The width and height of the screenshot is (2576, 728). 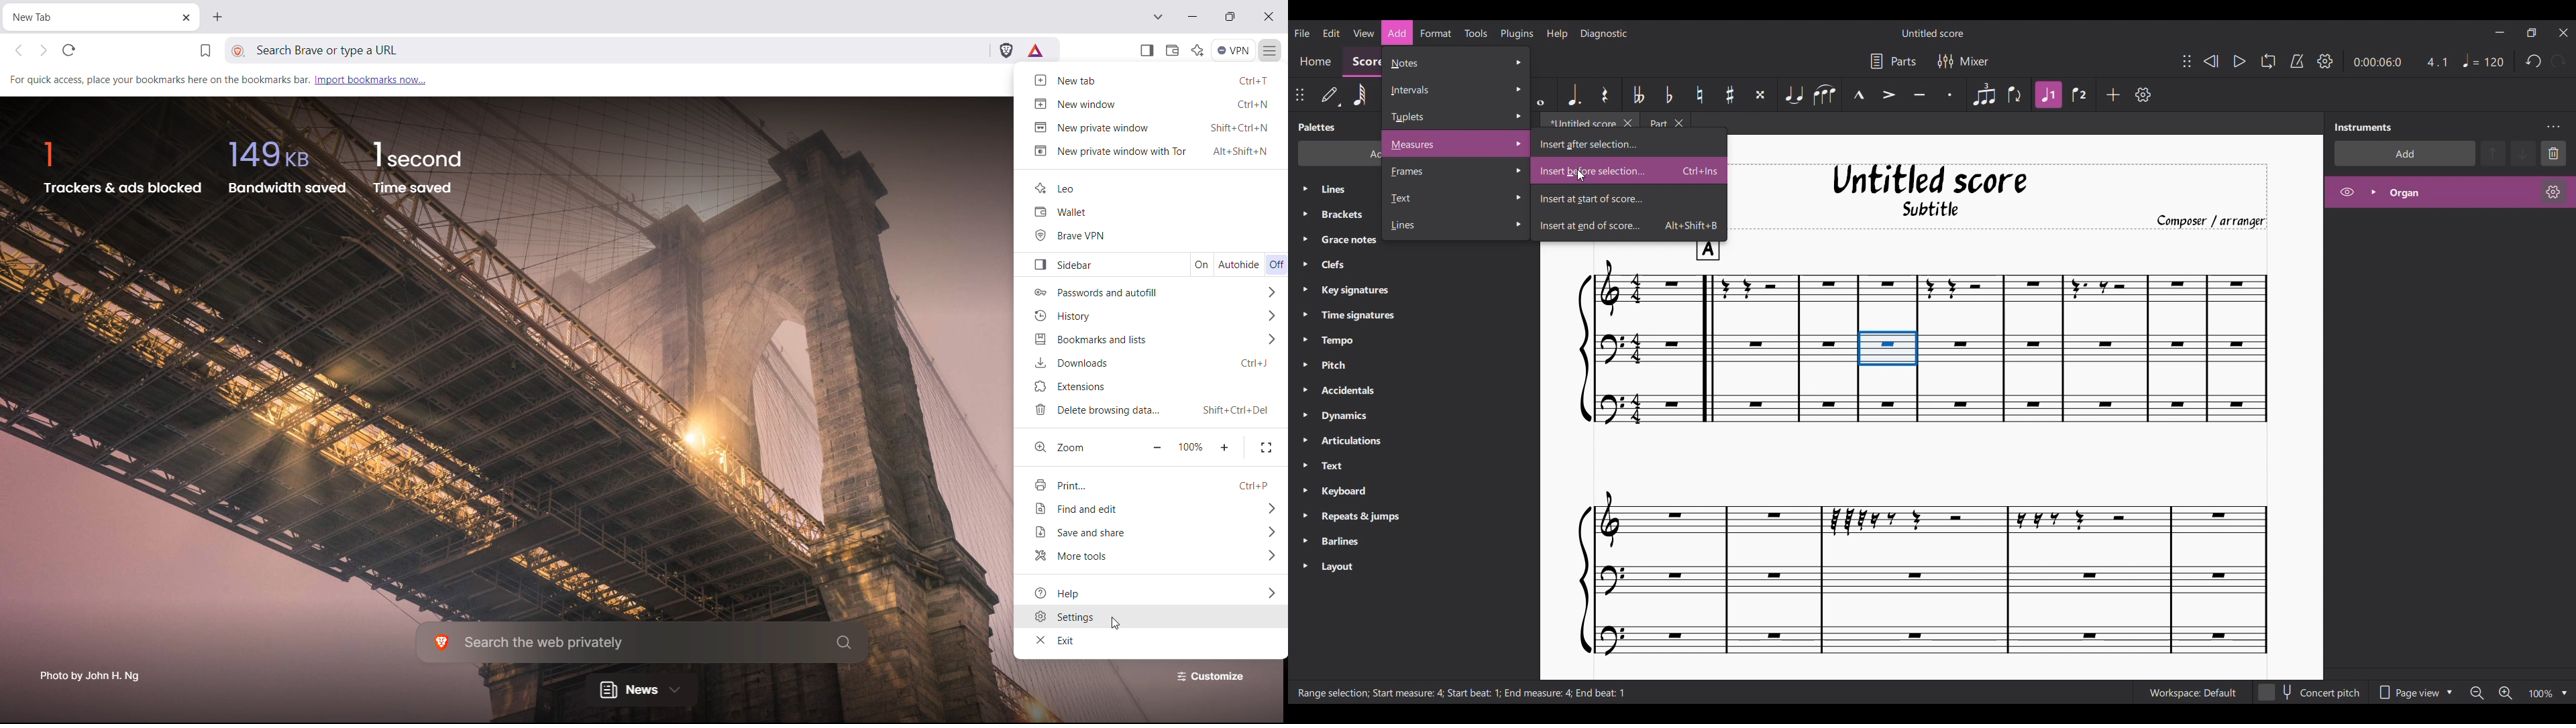 What do you see at coordinates (1963, 62) in the screenshot?
I see `Mixer settings` at bounding box center [1963, 62].